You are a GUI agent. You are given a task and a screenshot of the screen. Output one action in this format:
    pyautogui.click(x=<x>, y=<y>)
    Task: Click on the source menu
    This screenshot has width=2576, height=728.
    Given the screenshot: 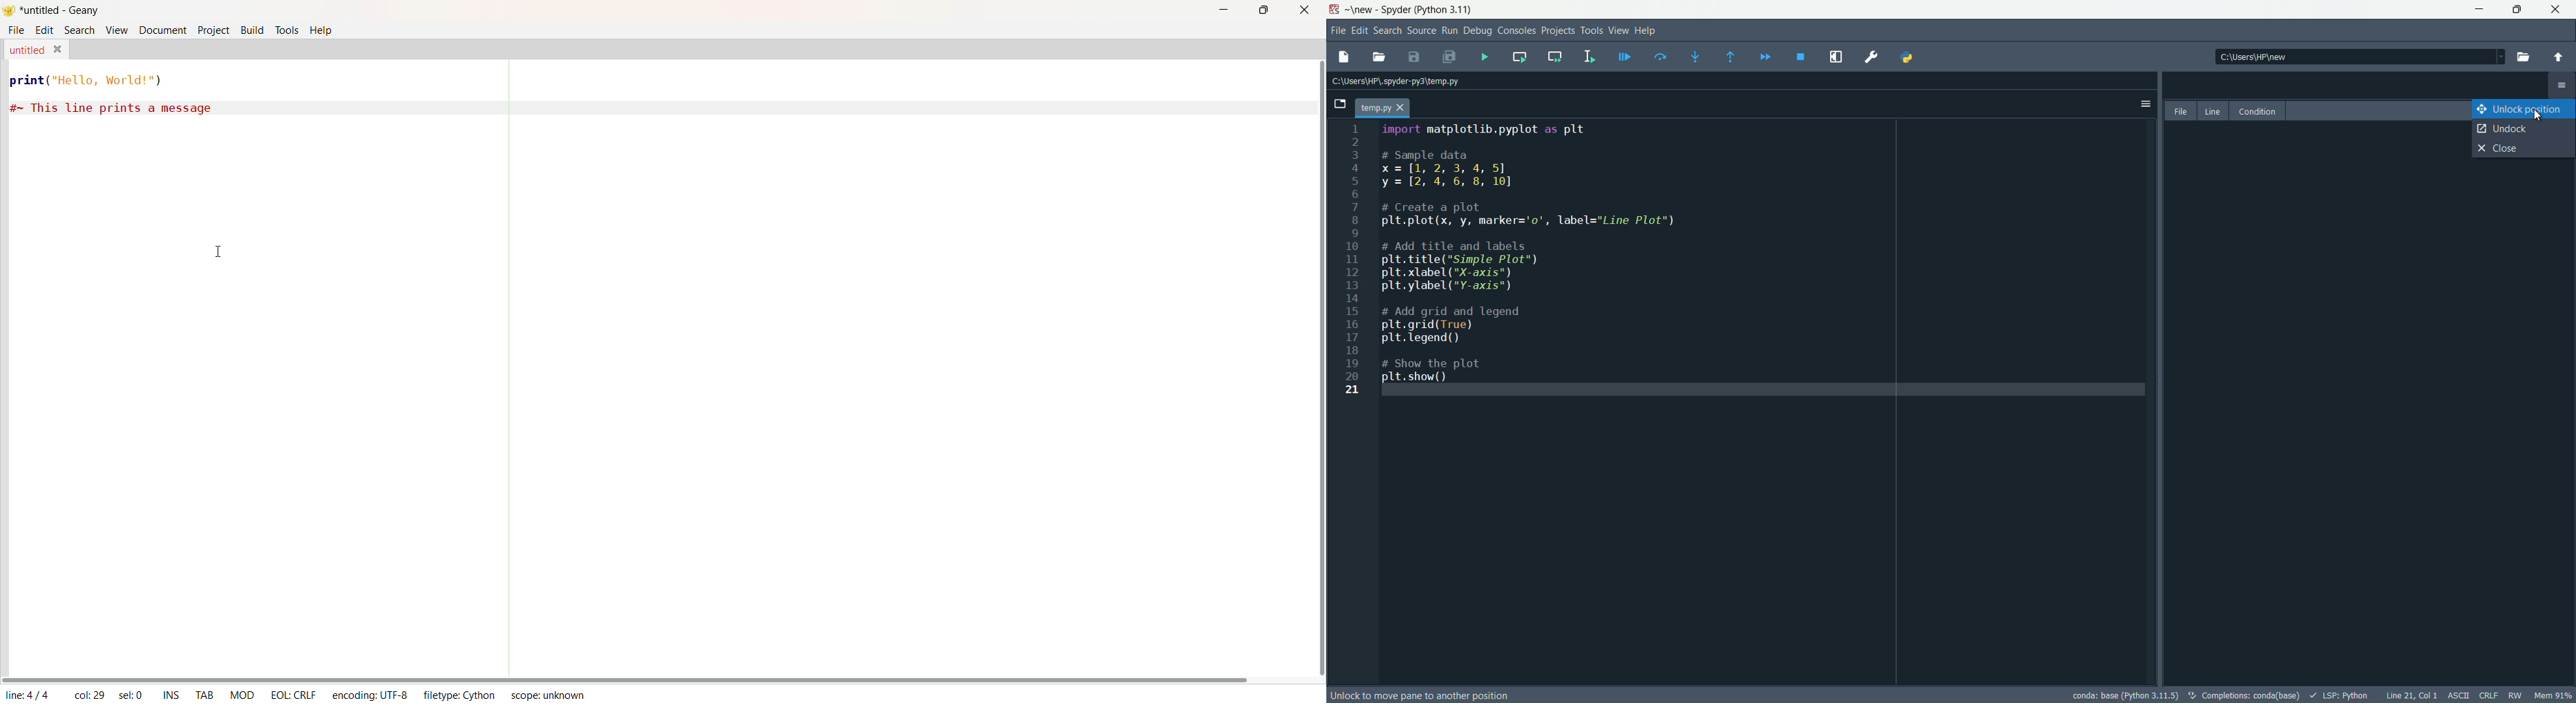 What is the action you would take?
    pyautogui.click(x=1420, y=31)
    